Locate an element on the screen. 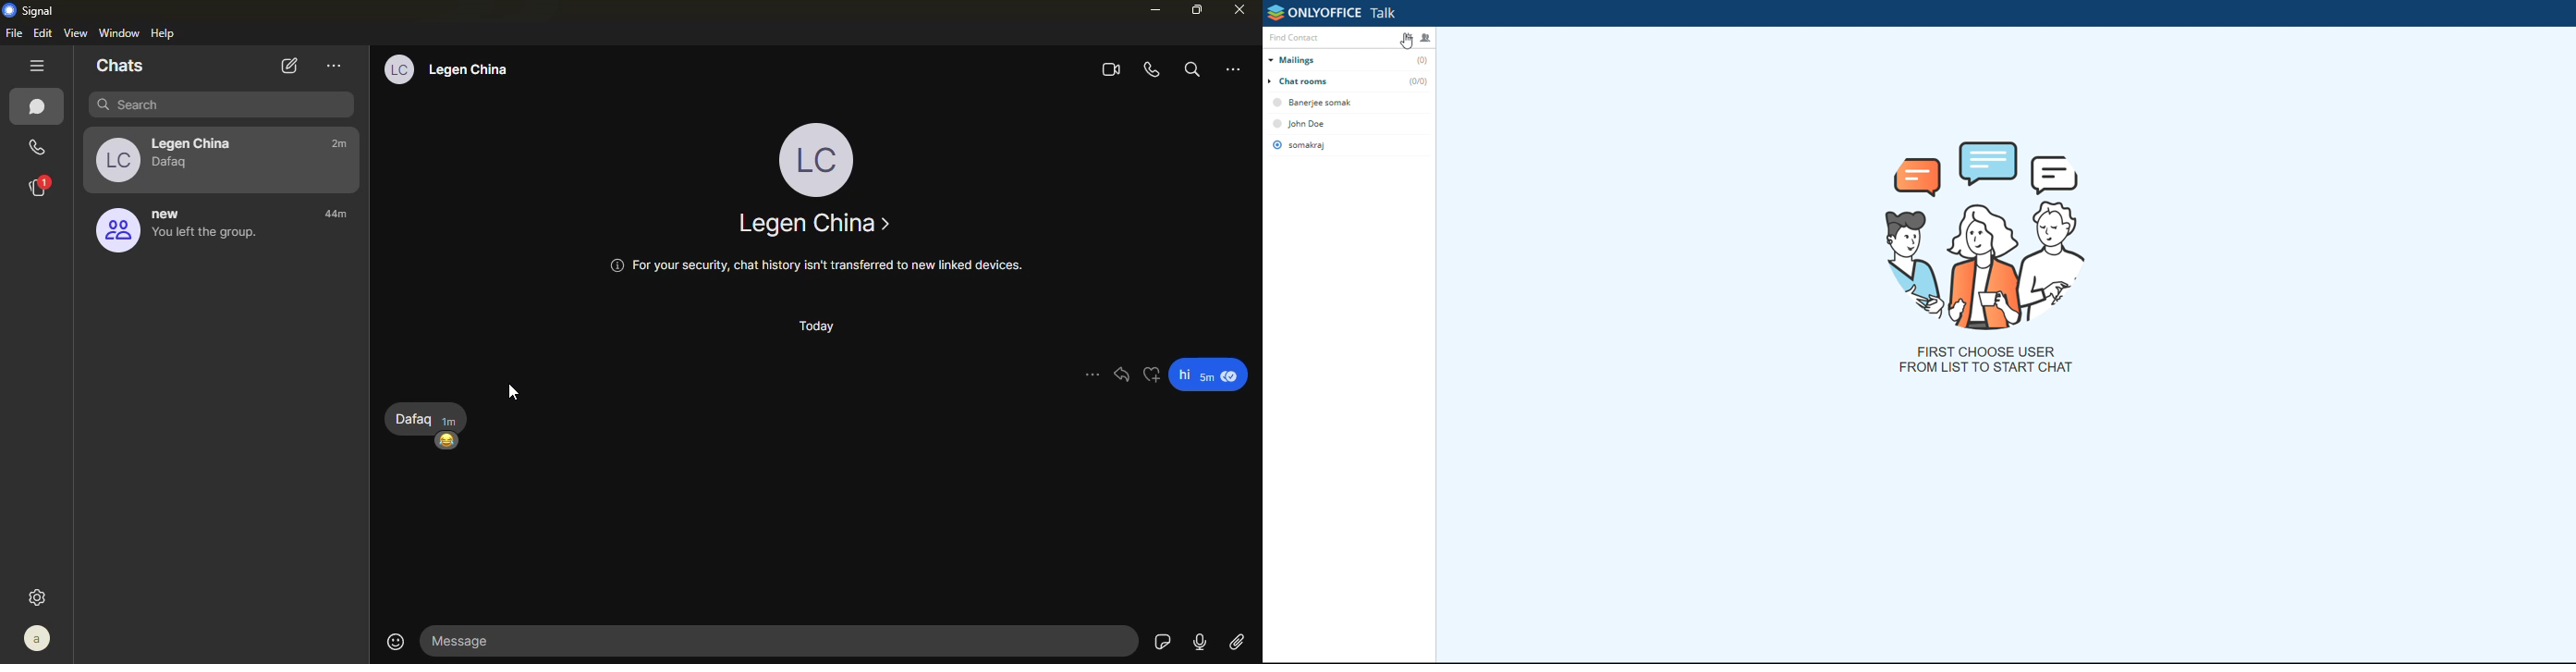 The width and height of the screenshot is (2576, 672). proifile image is located at coordinates (114, 232).